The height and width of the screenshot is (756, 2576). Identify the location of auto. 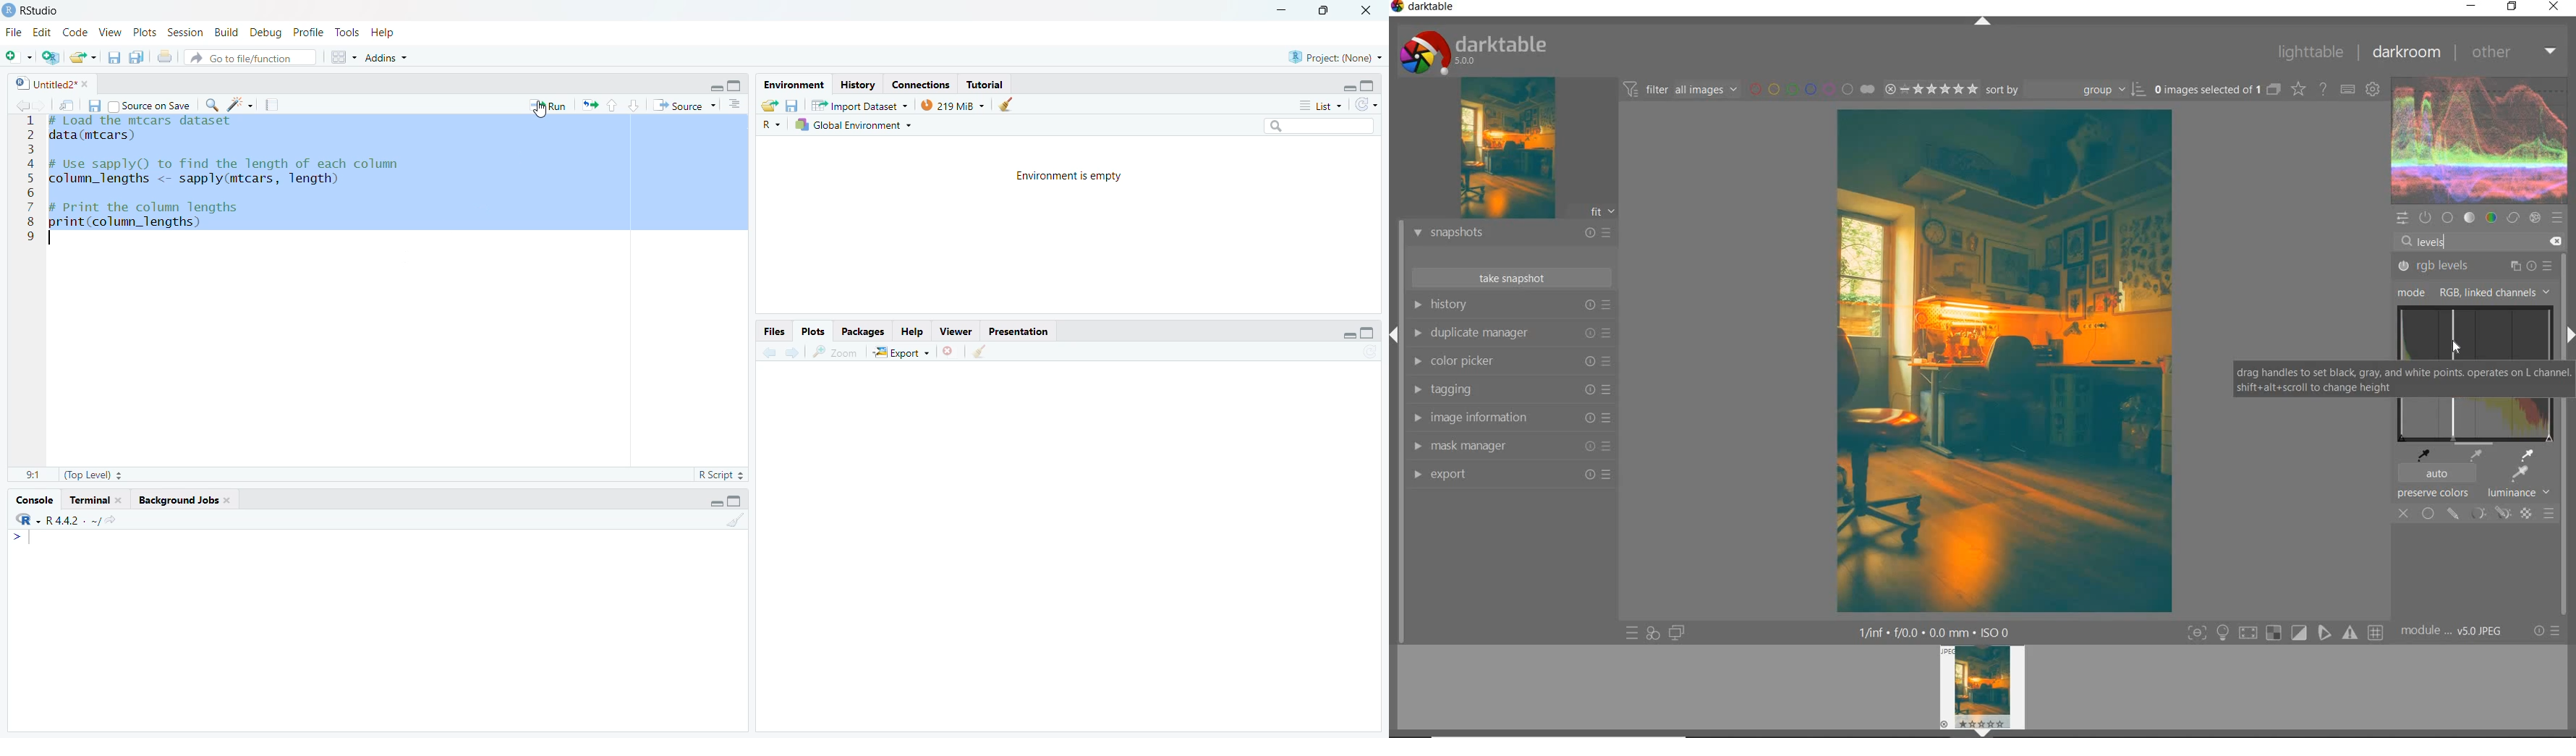
(2436, 474).